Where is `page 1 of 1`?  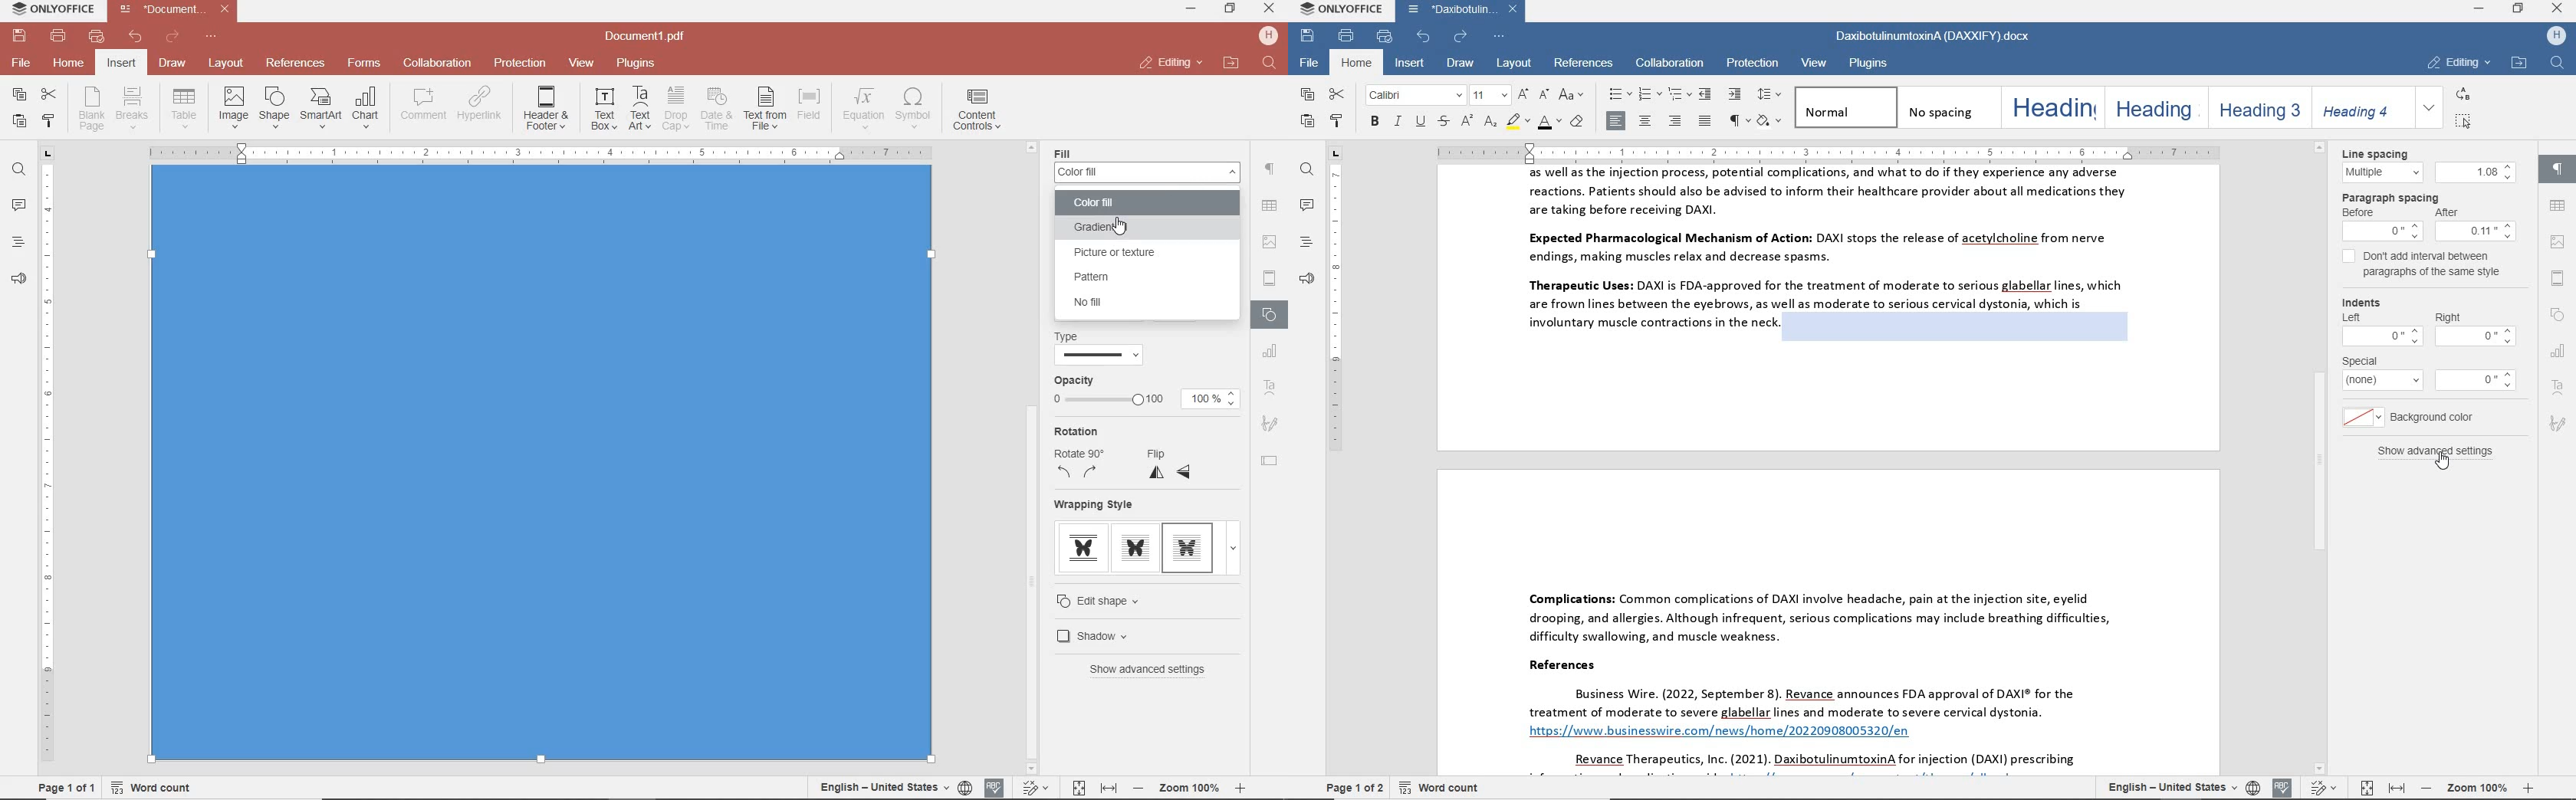 page 1 of 1 is located at coordinates (64, 786).